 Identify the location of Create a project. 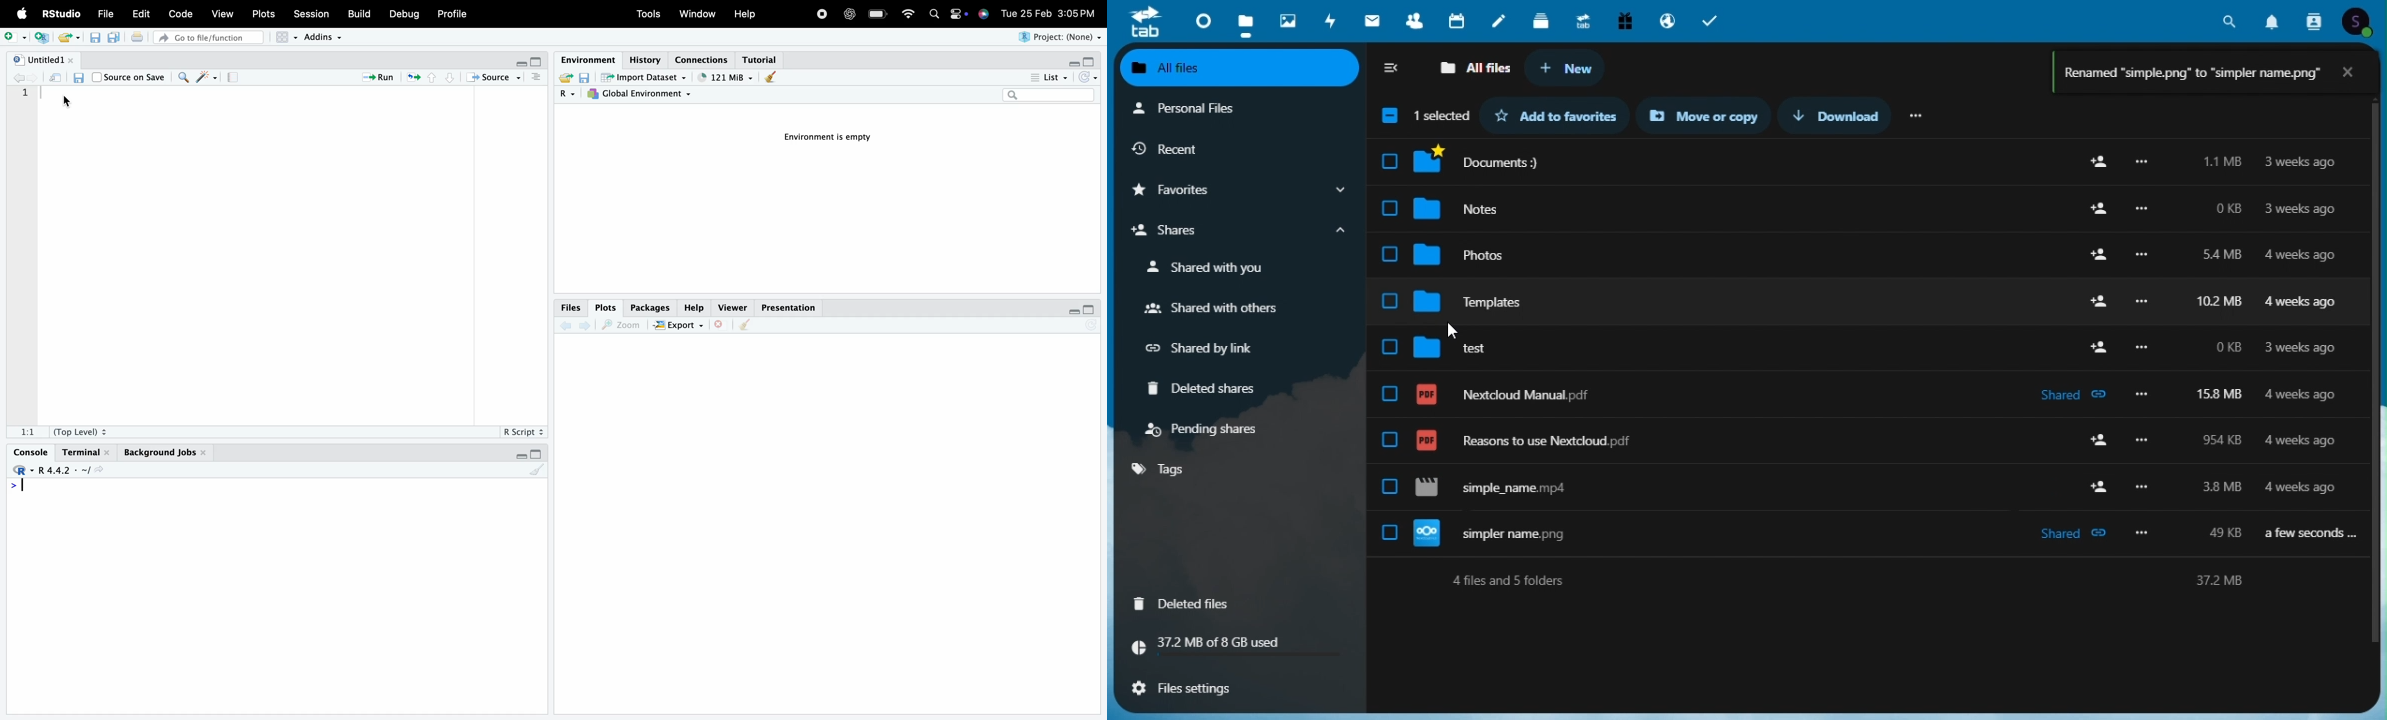
(40, 37).